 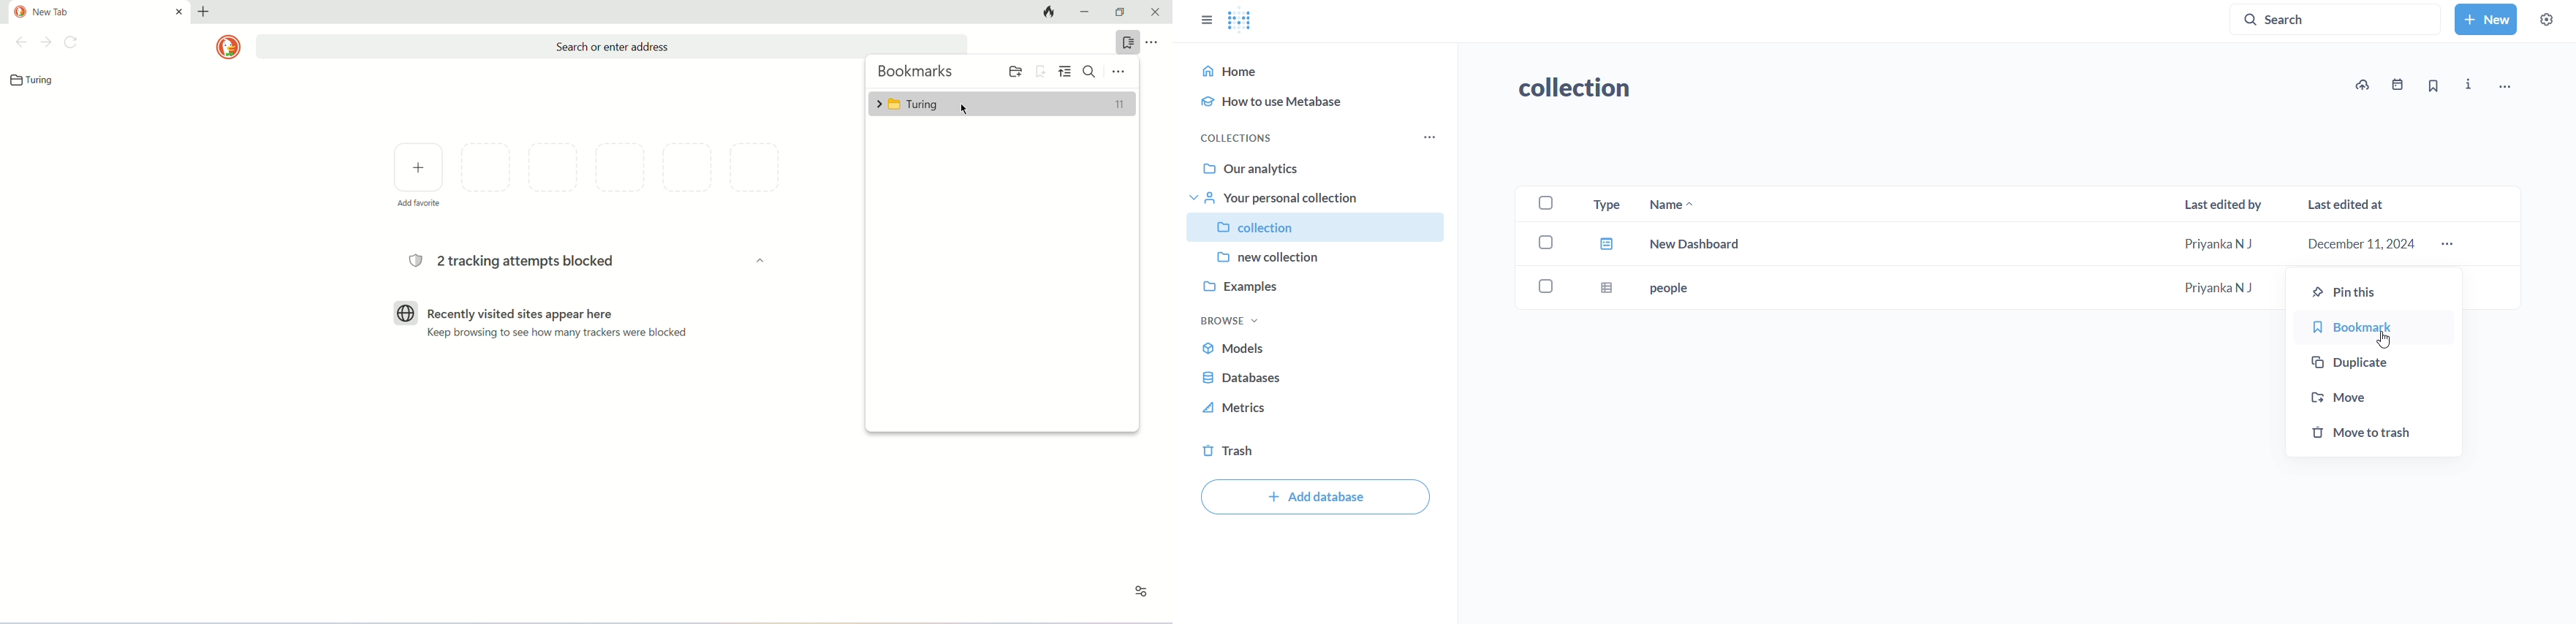 I want to click on name, so click(x=1672, y=203).